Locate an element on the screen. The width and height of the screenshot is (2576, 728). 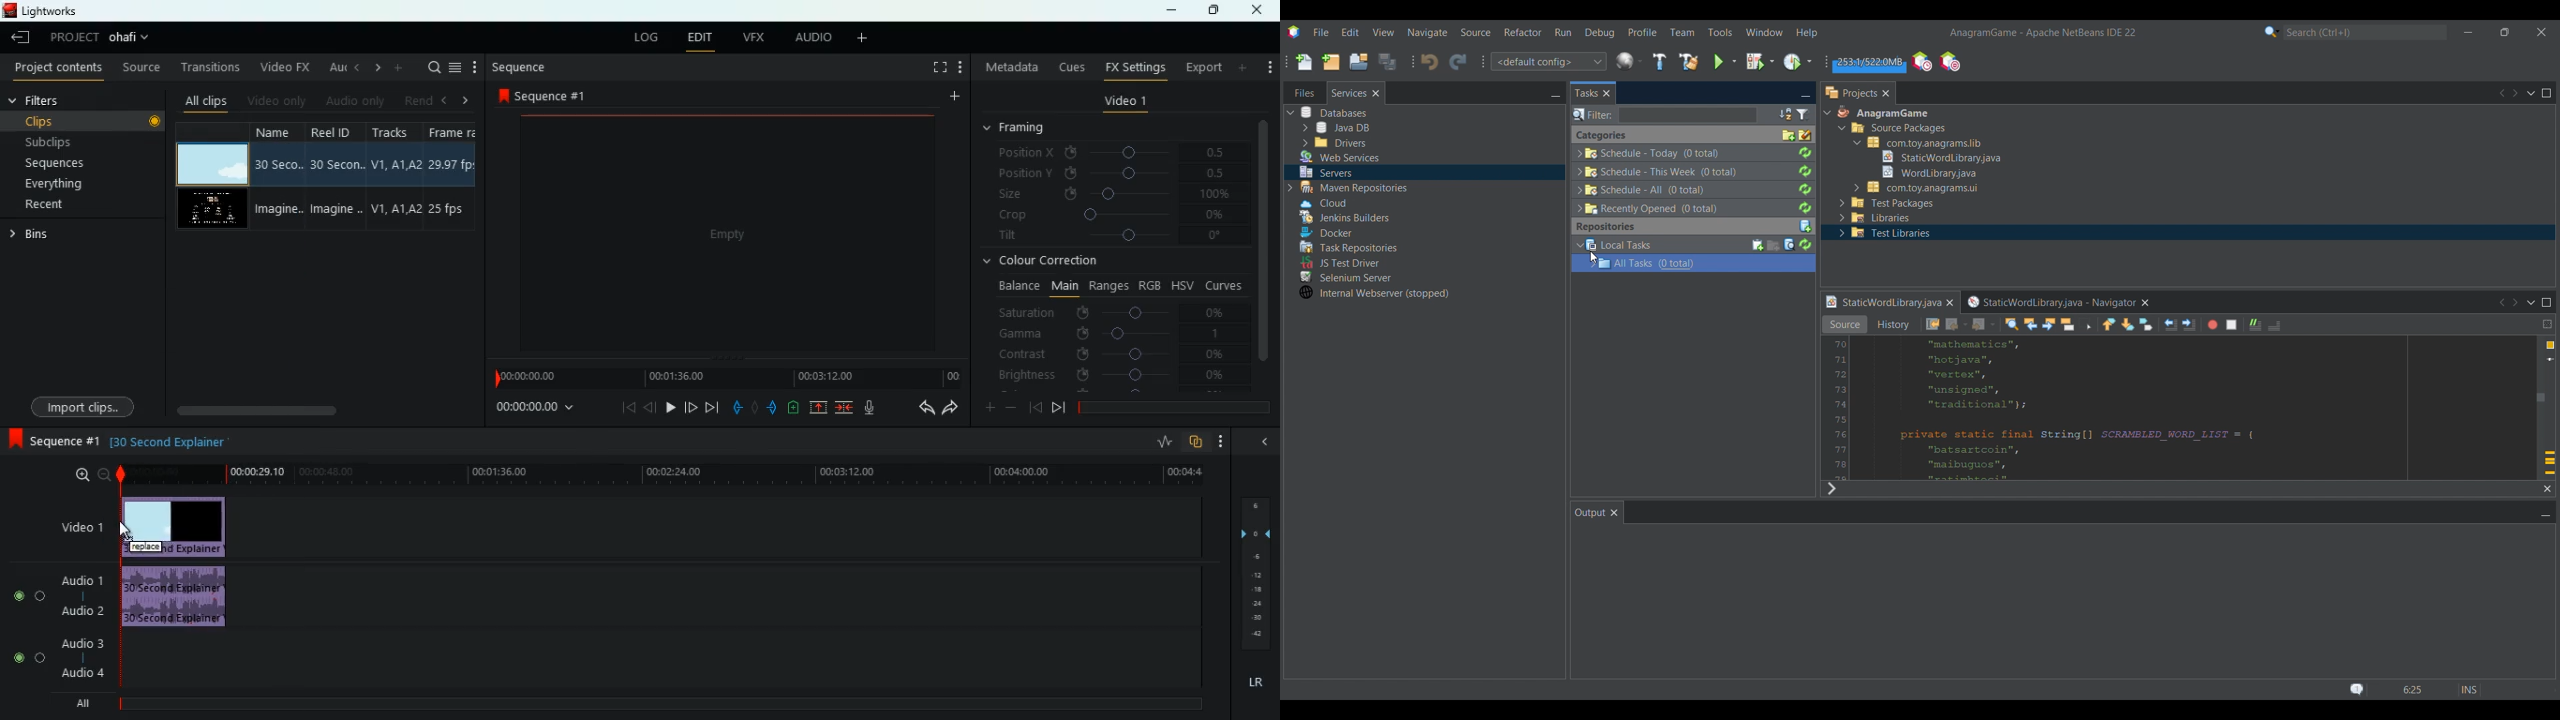
 is located at coordinates (1856, 92).